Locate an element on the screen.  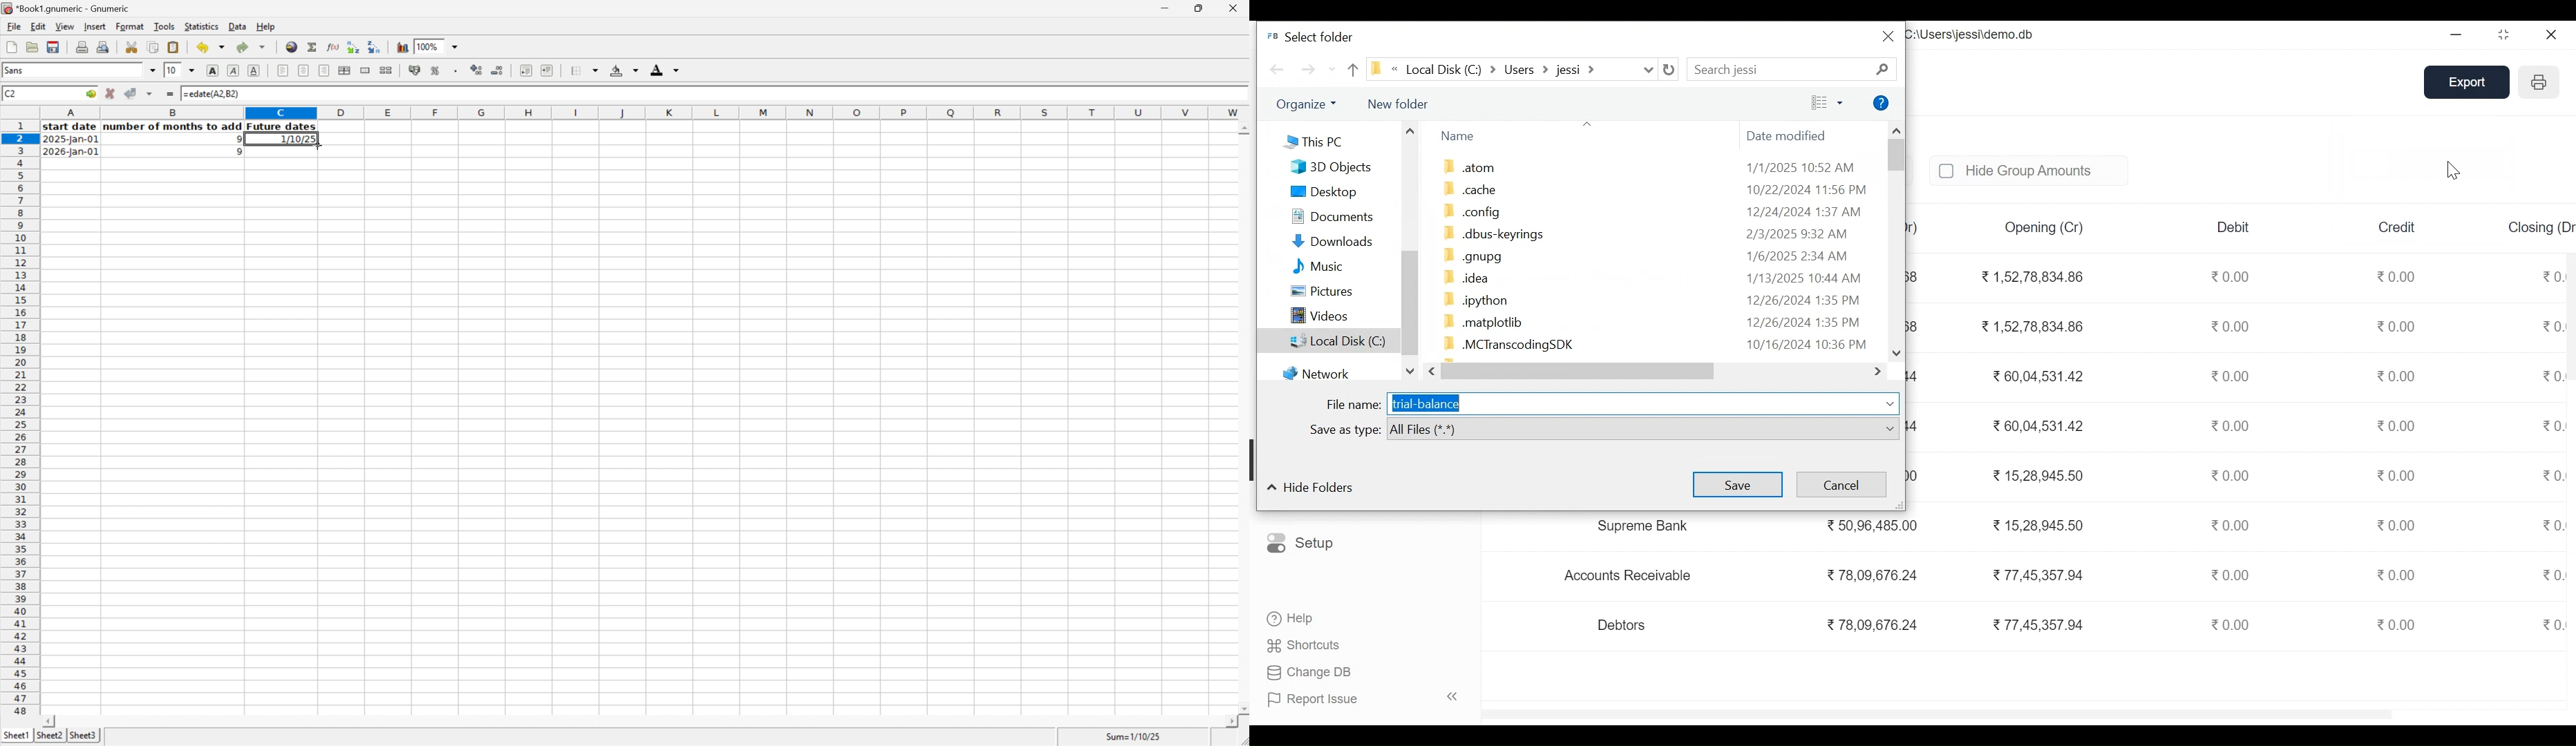
Scroll left is located at coordinates (1434, 371).